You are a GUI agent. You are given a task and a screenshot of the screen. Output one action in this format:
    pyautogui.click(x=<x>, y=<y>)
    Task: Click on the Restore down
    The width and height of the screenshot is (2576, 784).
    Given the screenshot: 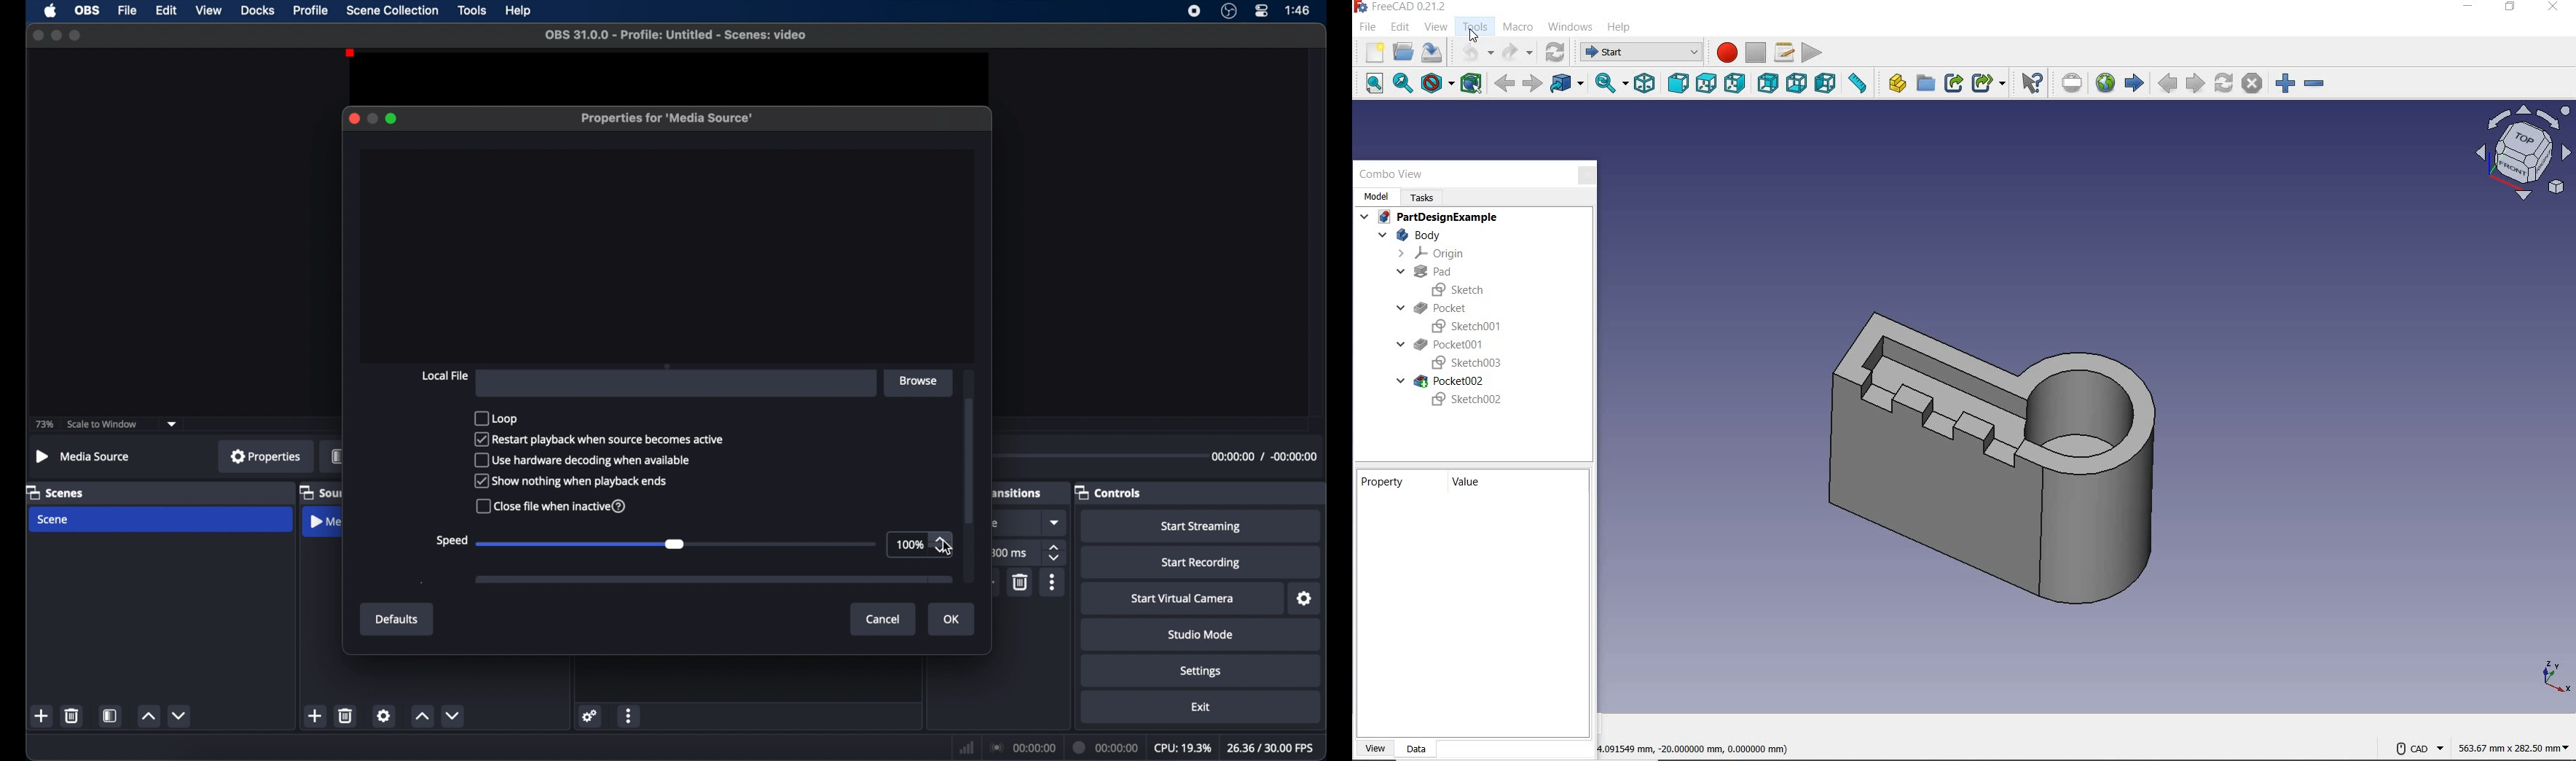 What is the action you would take?
    pyautogui.click(x=2509, y=9)
    